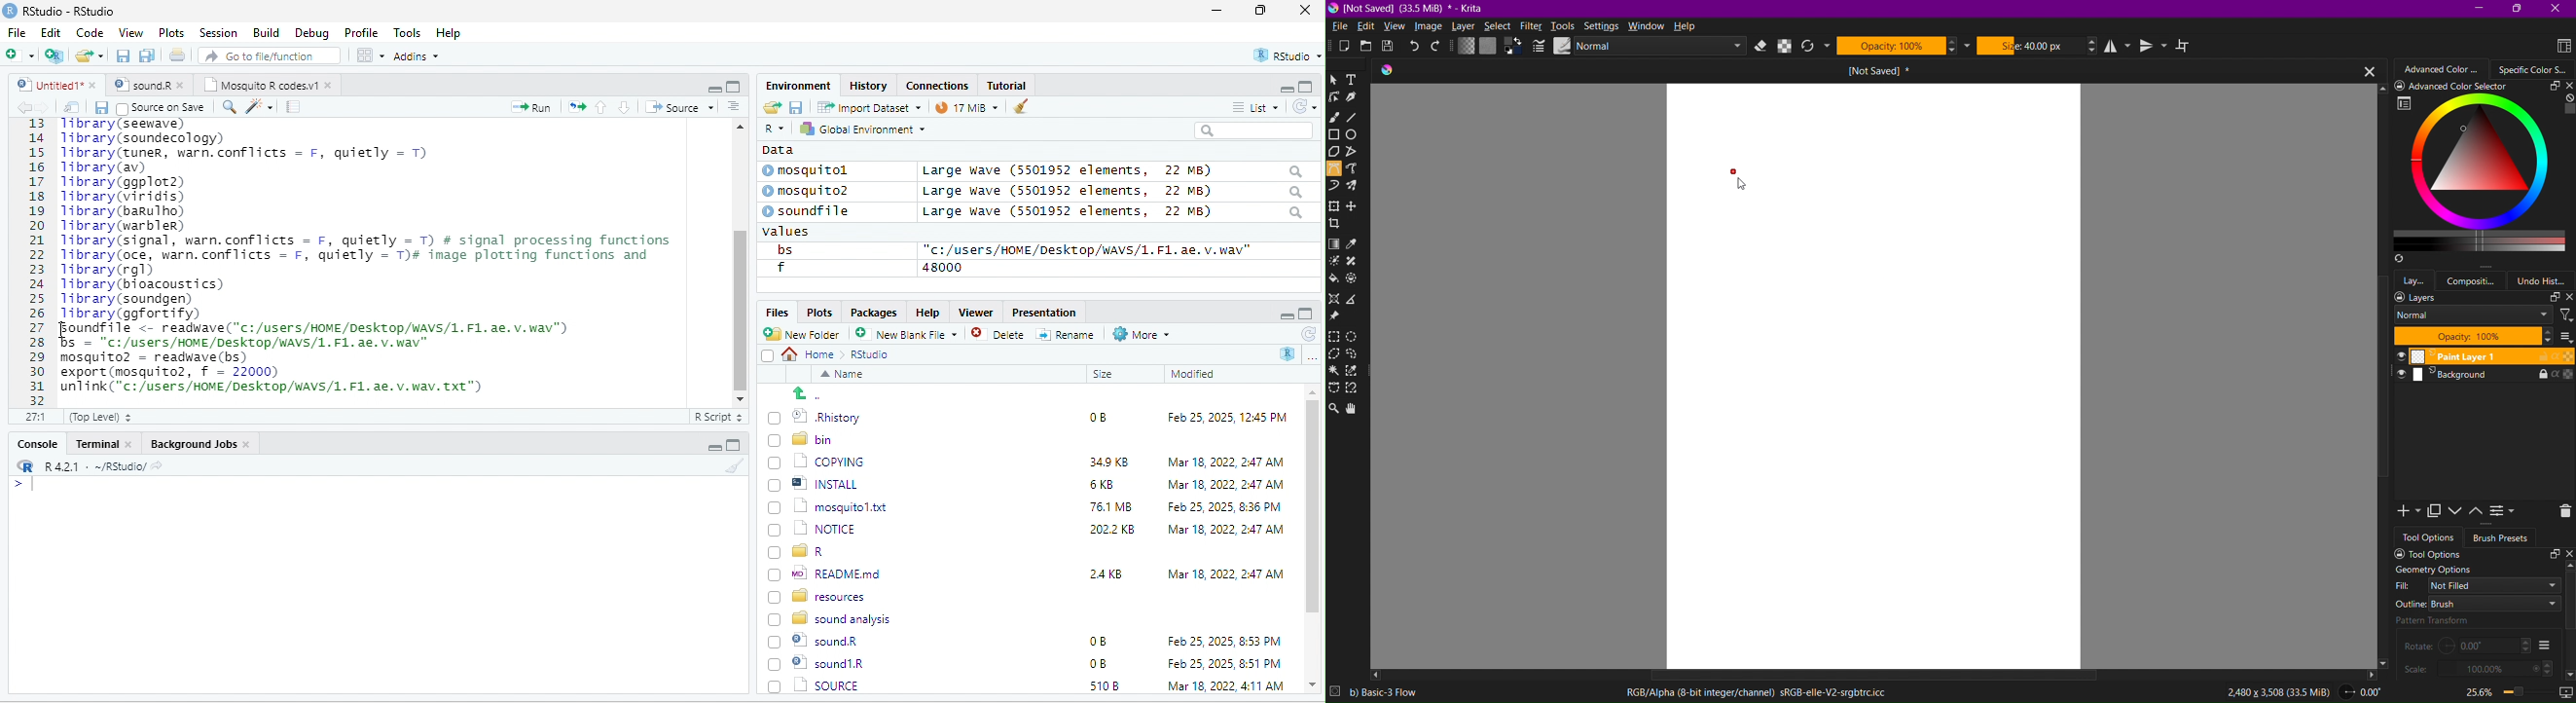 The image size is (2576, 728). What do you see at coordinates (53, 85) in the screenshot?
I see `© Untitied1* »` at bounding box center [53, 85].